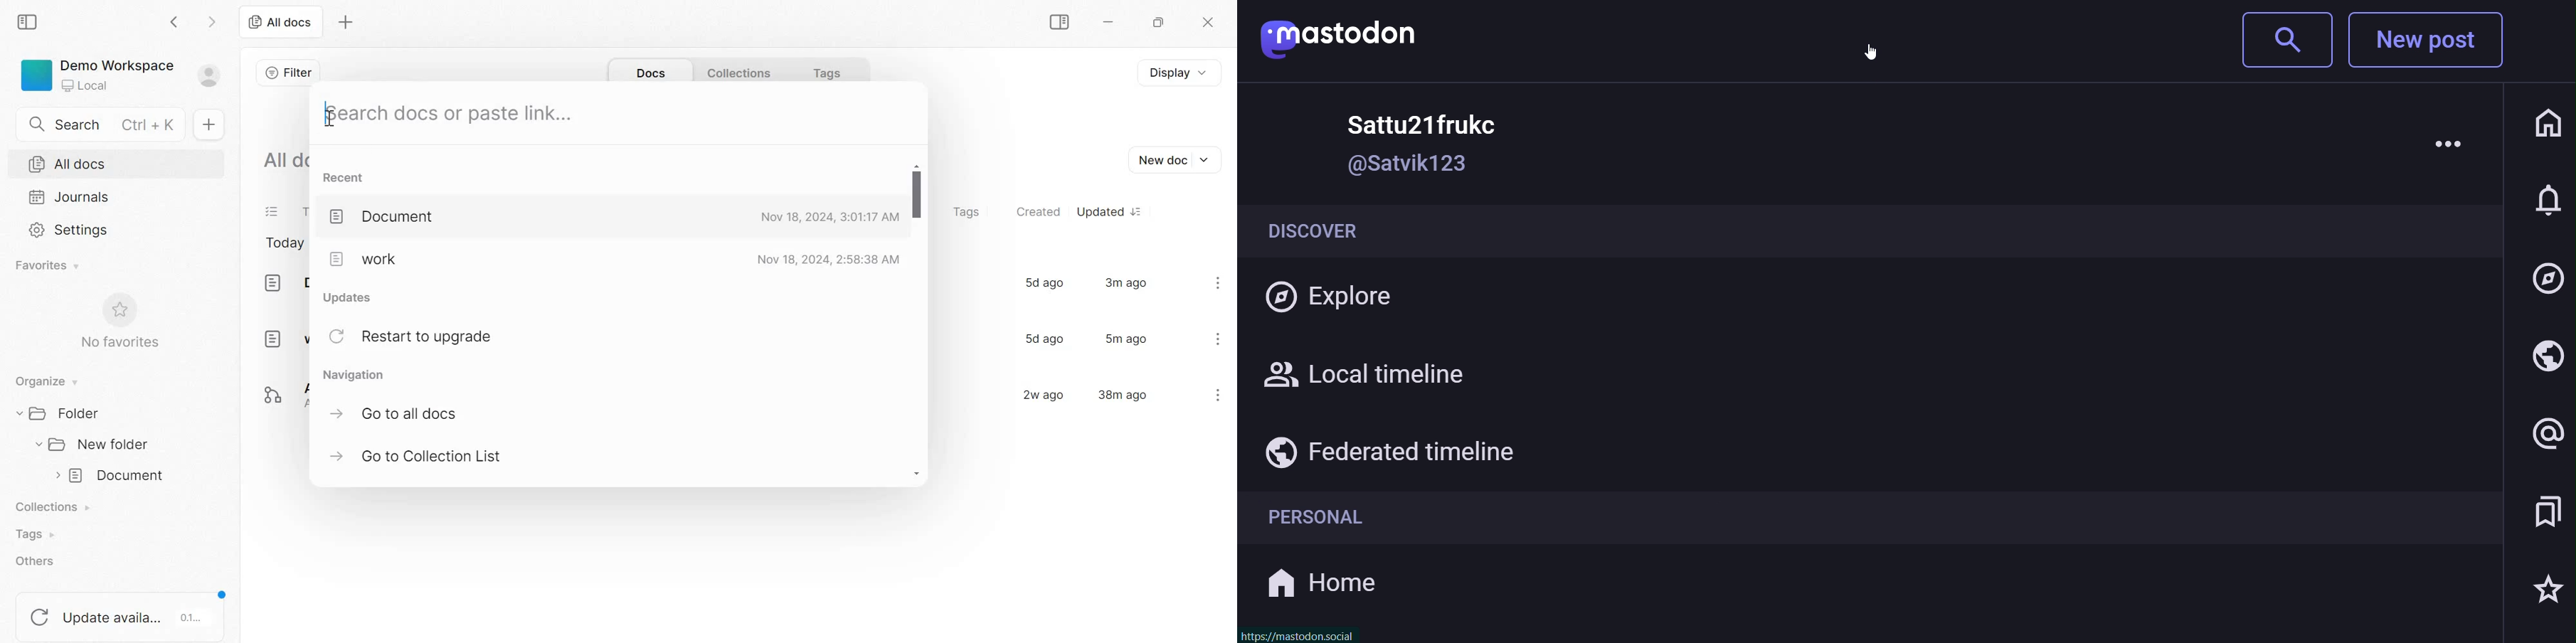  I want to click on Sidebar Toggle, so click(1057, 23).